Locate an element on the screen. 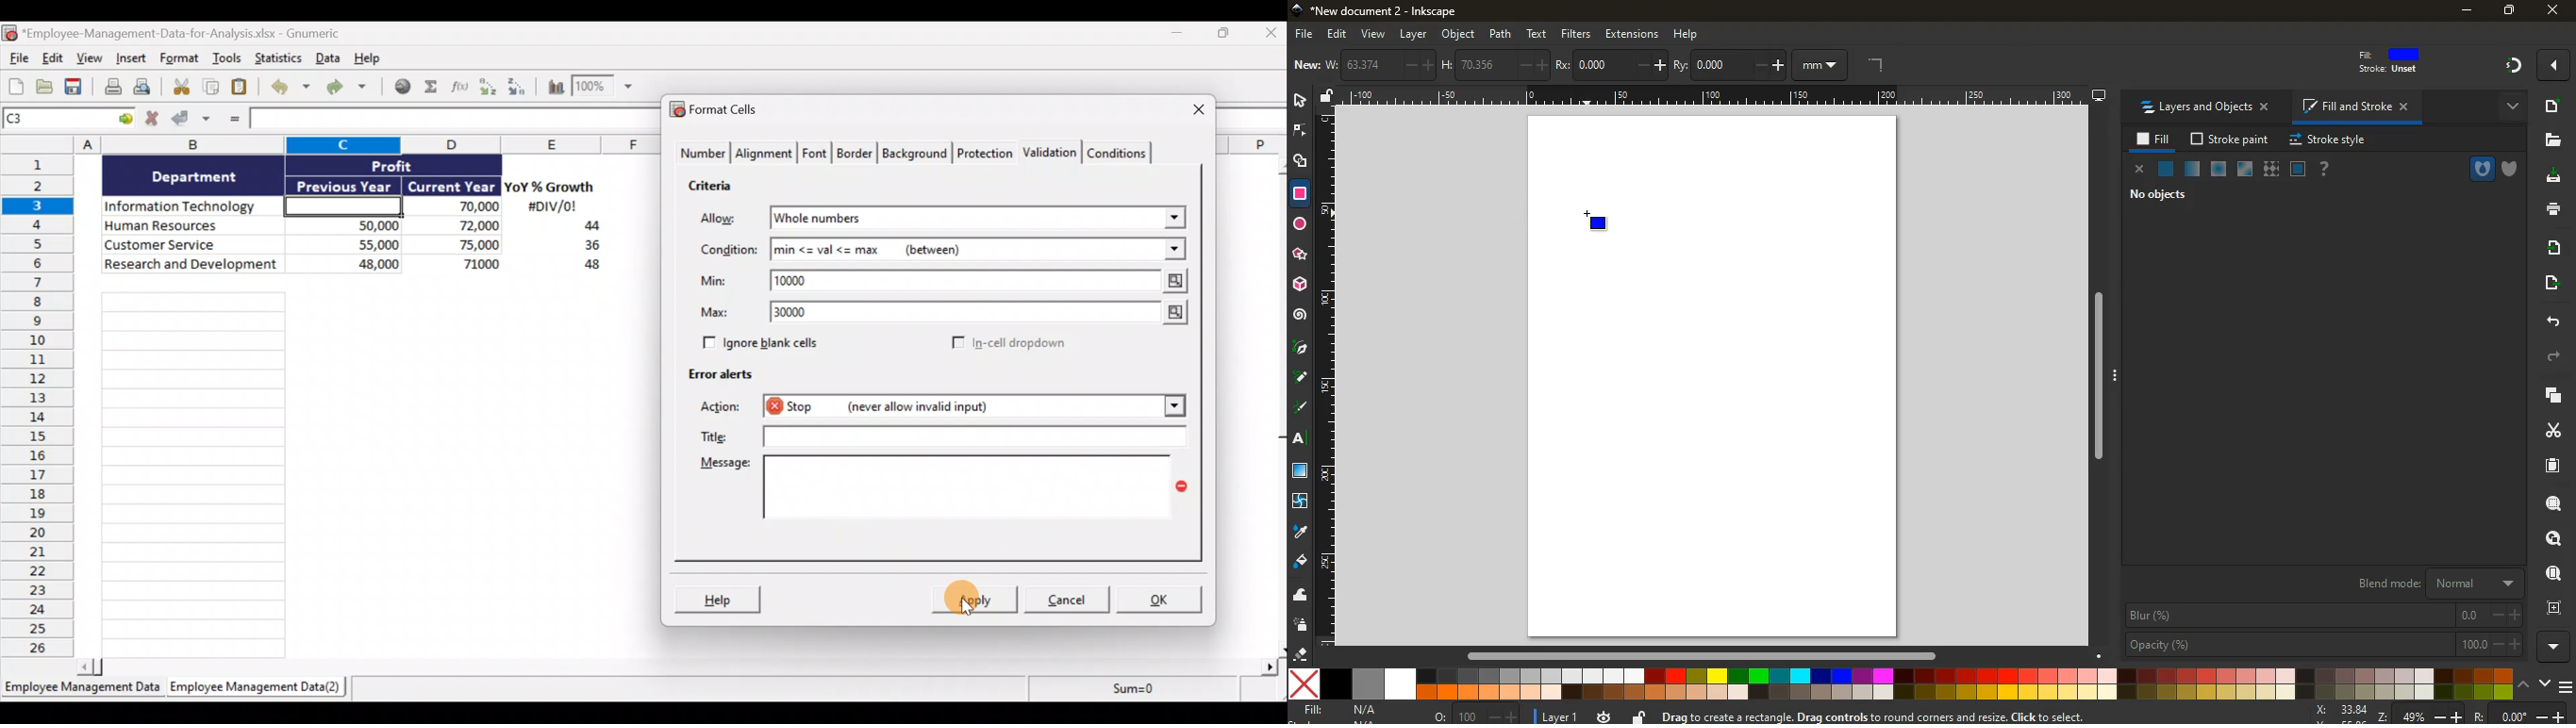 This screenshot has height=728, width=2576. Cell C3 is located at coordinates (339, 204).